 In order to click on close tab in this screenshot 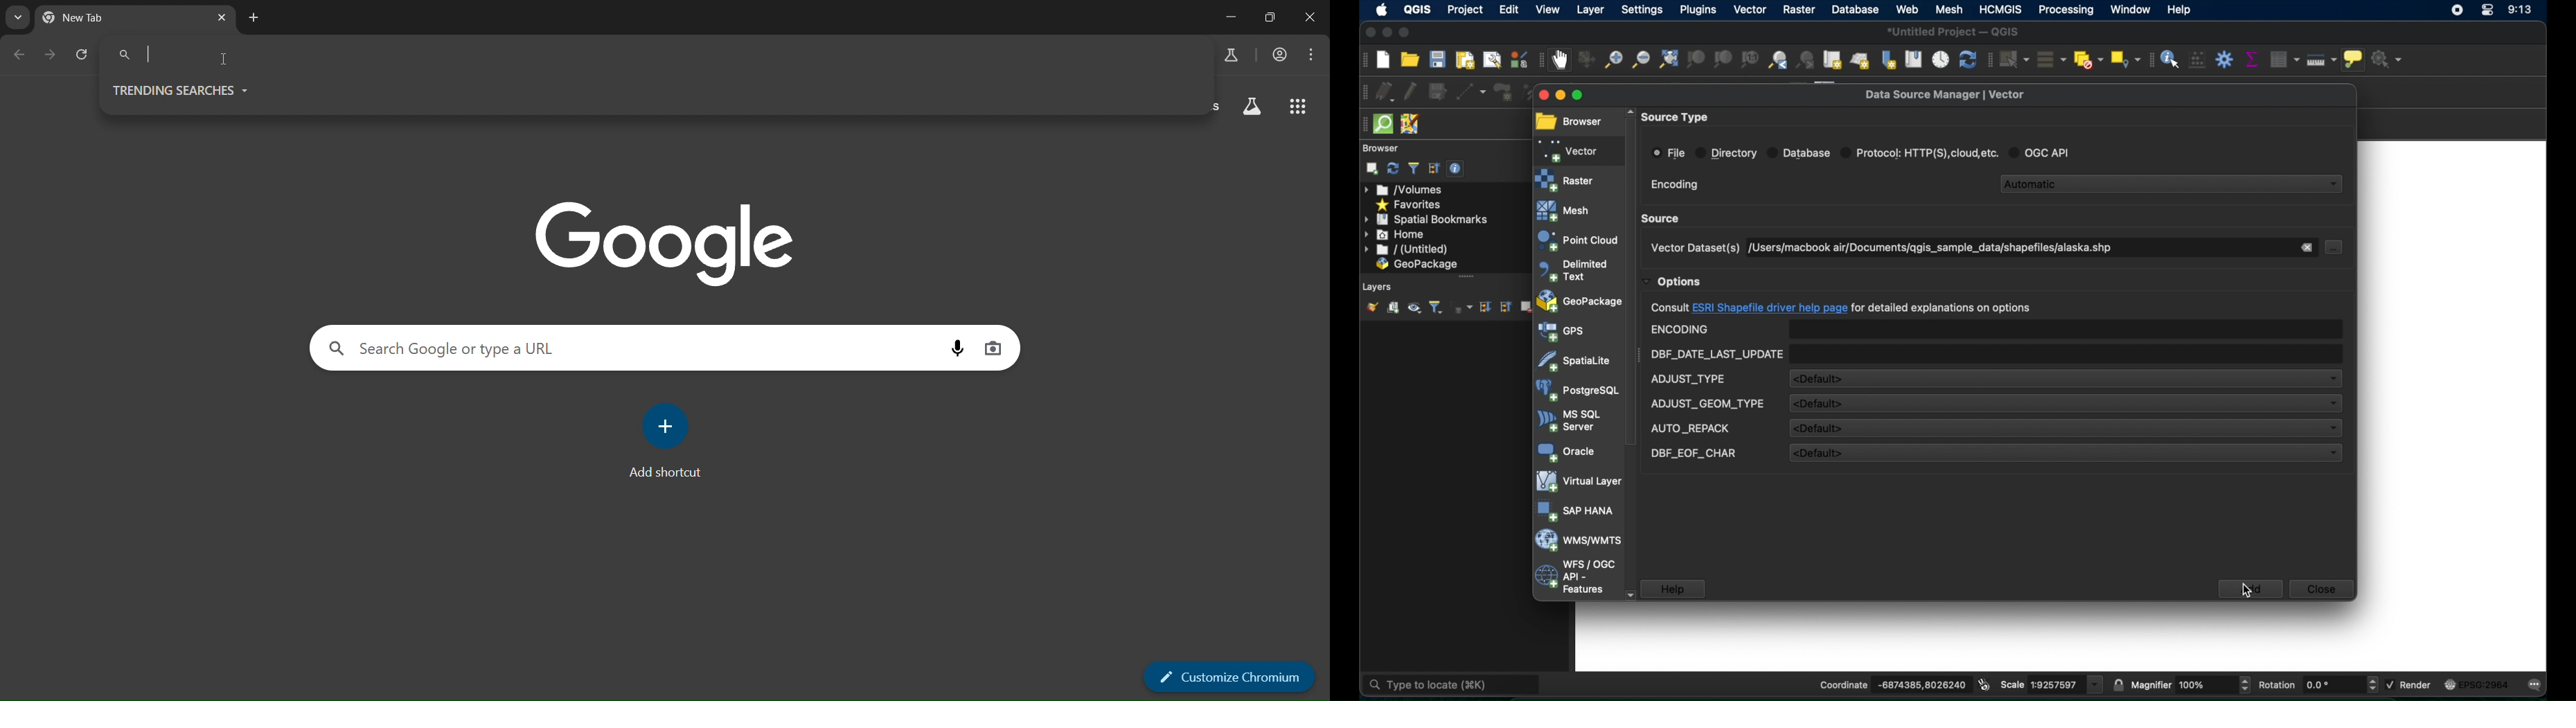, I will do `click(223, 15)`.